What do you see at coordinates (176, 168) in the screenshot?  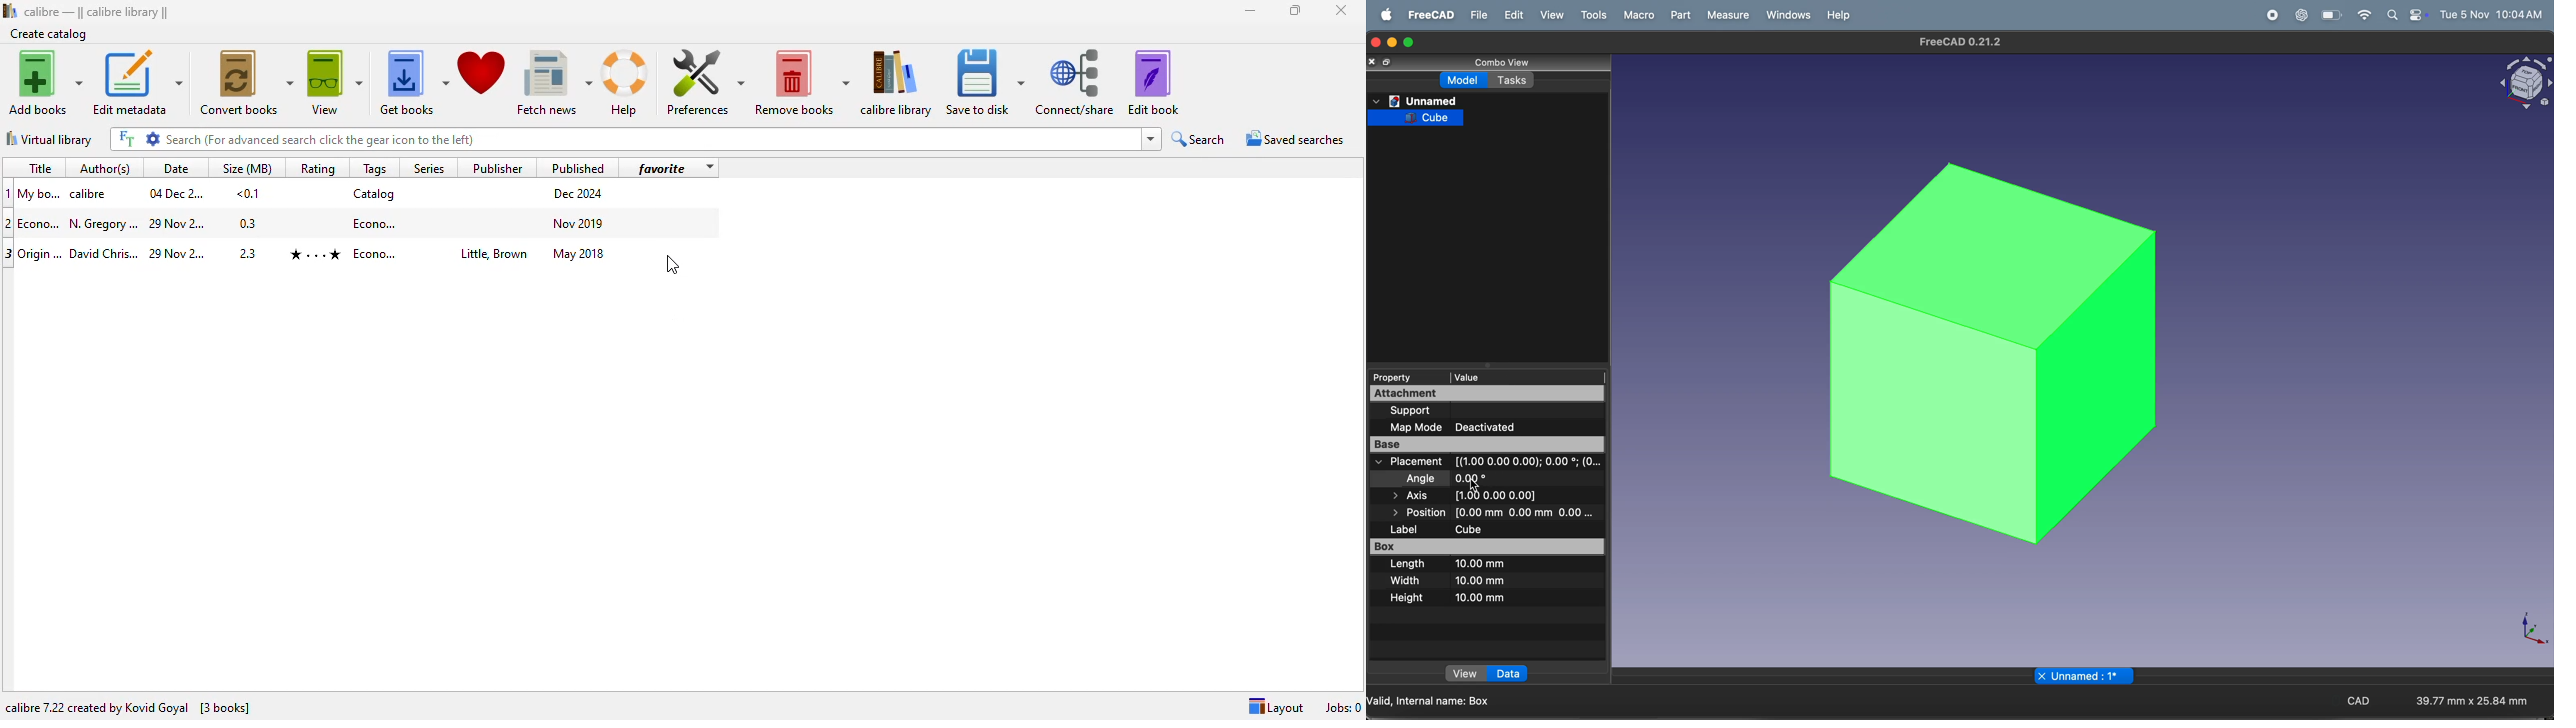 I see `date` at bounding box center [176, 168].